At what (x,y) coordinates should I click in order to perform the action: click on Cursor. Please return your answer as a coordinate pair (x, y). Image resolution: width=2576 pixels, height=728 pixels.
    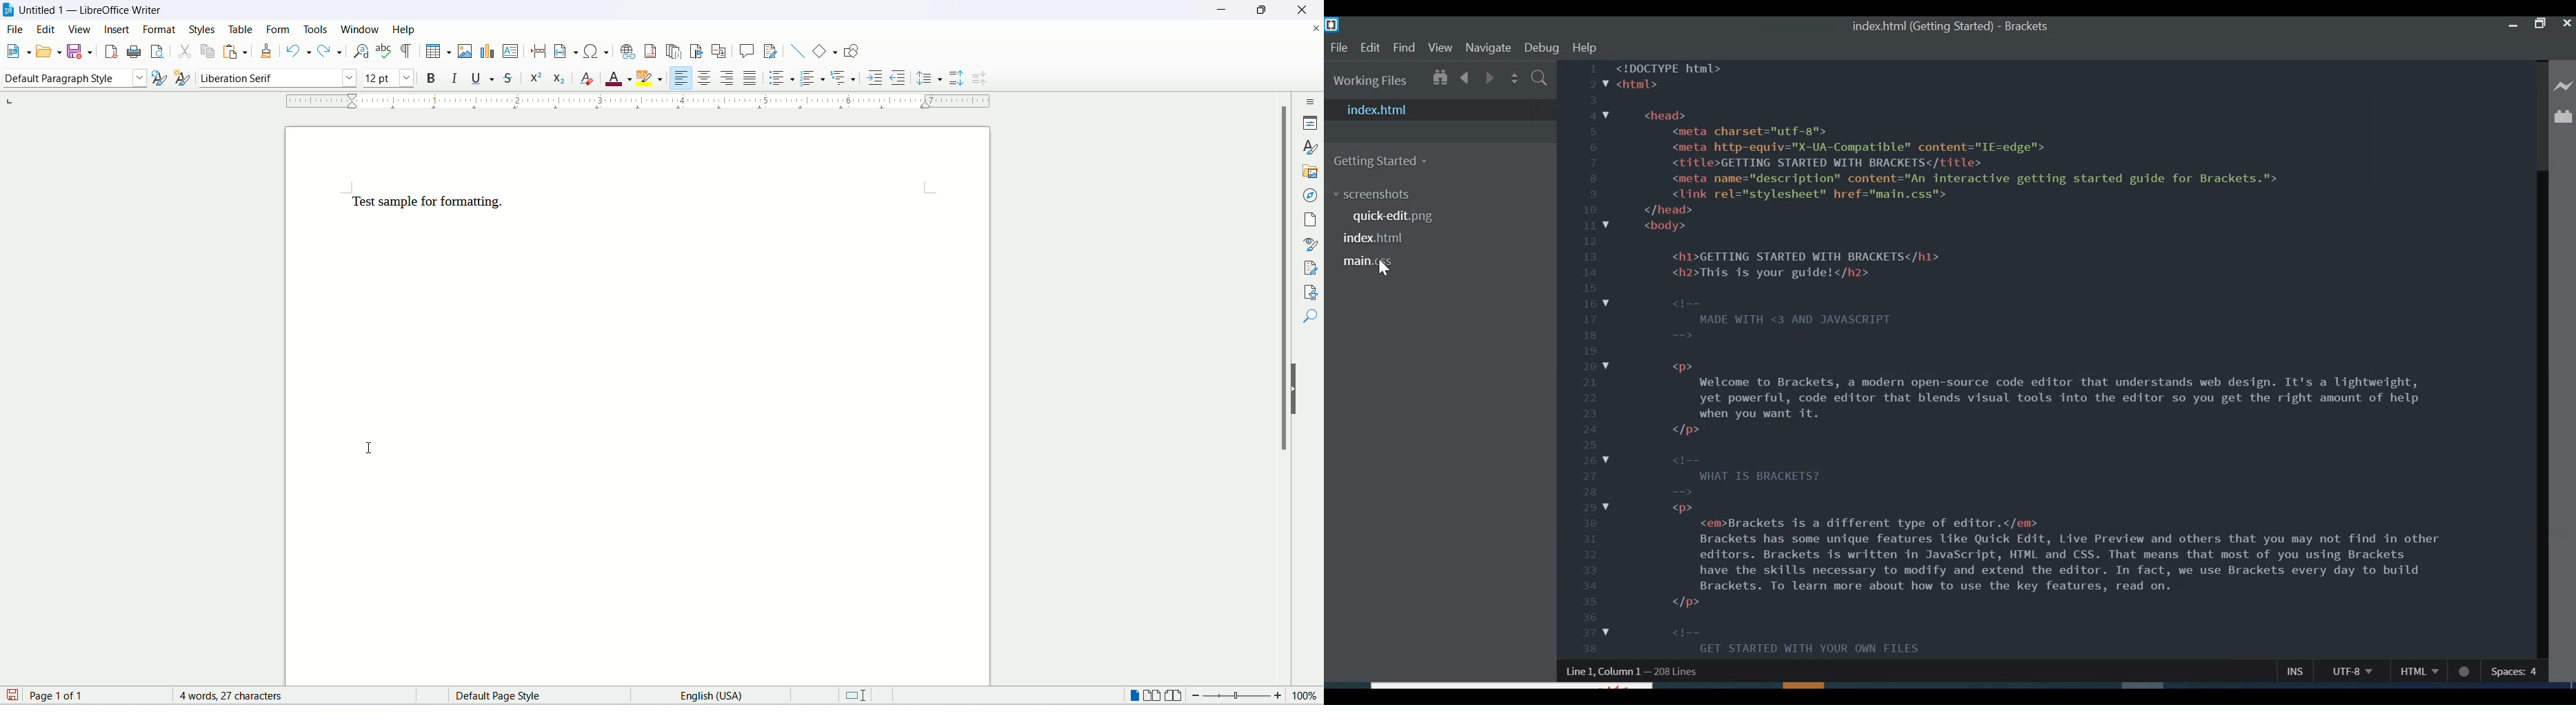
    Looking at the image, I should click on (1386, 270).